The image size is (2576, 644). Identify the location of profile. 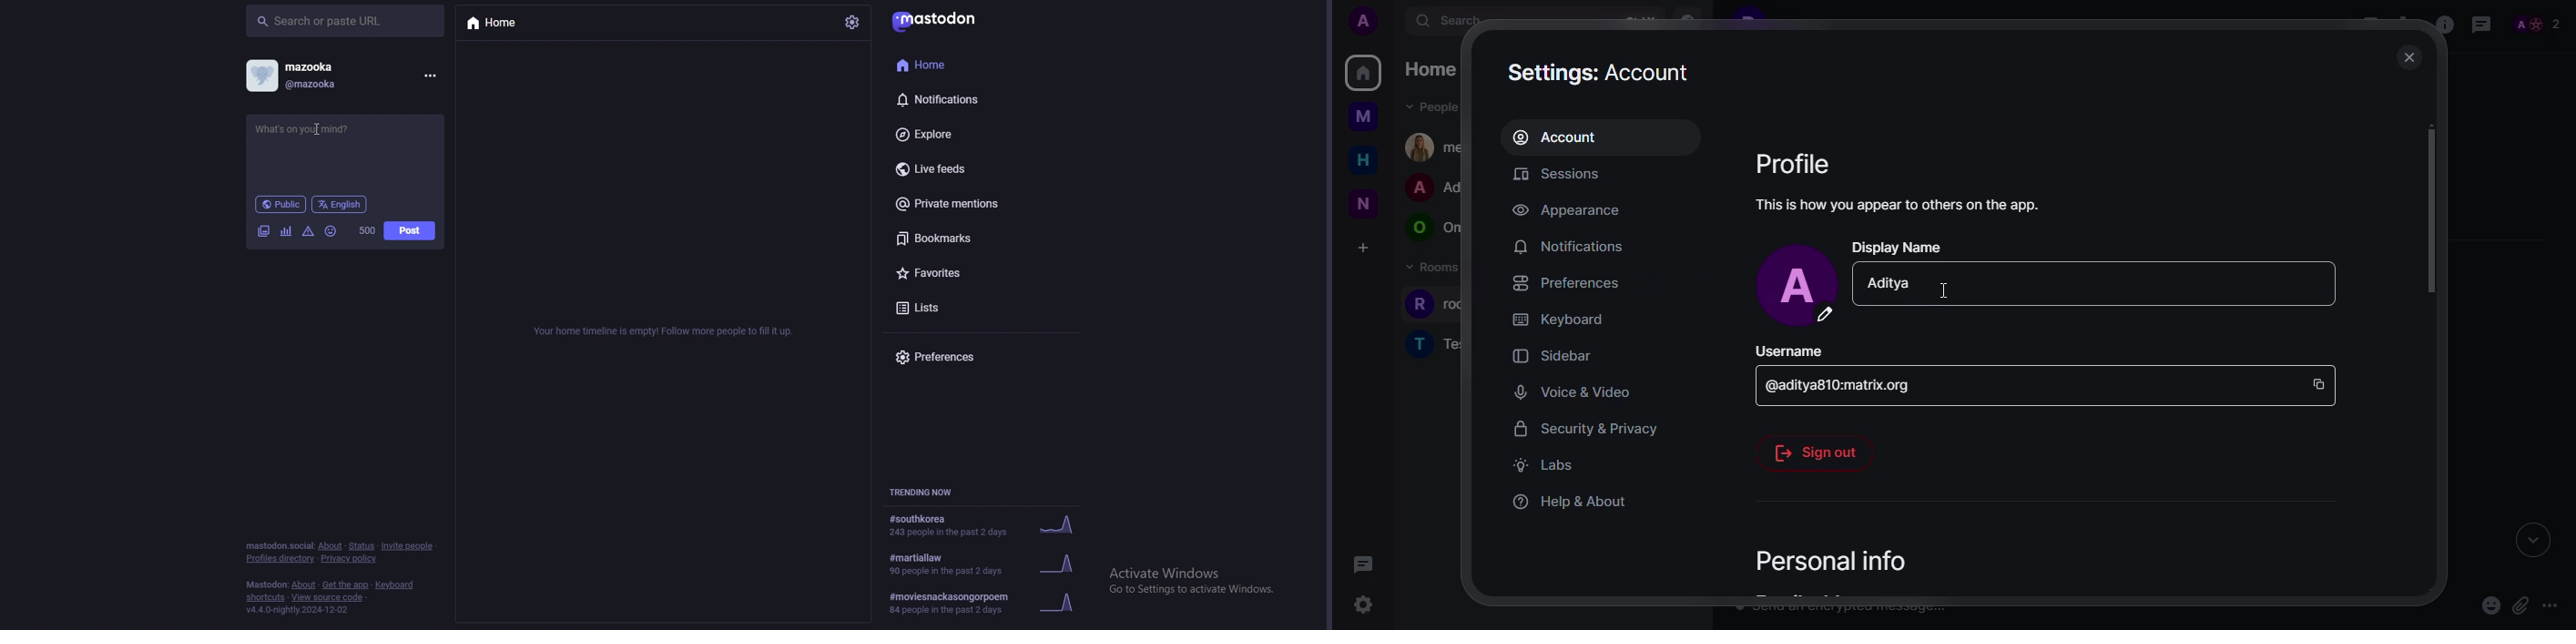
(1361, 22).